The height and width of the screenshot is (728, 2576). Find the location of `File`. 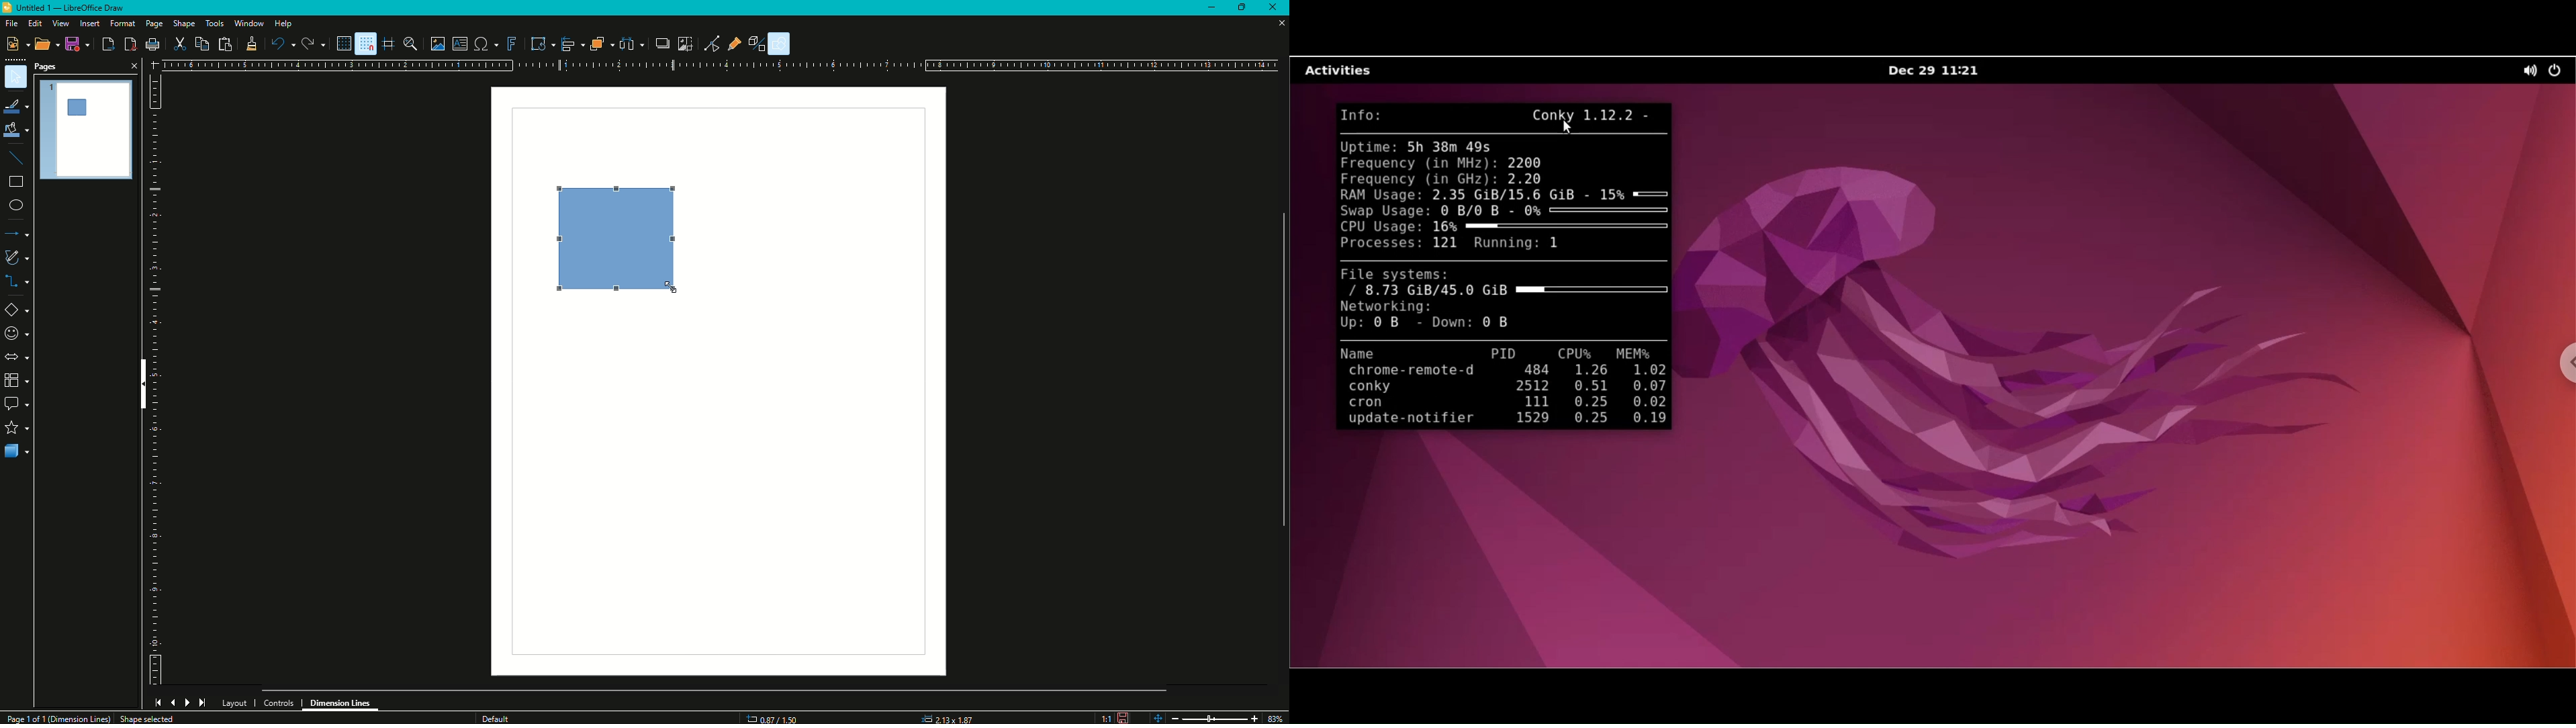

File is located at coordinates (11, 24).